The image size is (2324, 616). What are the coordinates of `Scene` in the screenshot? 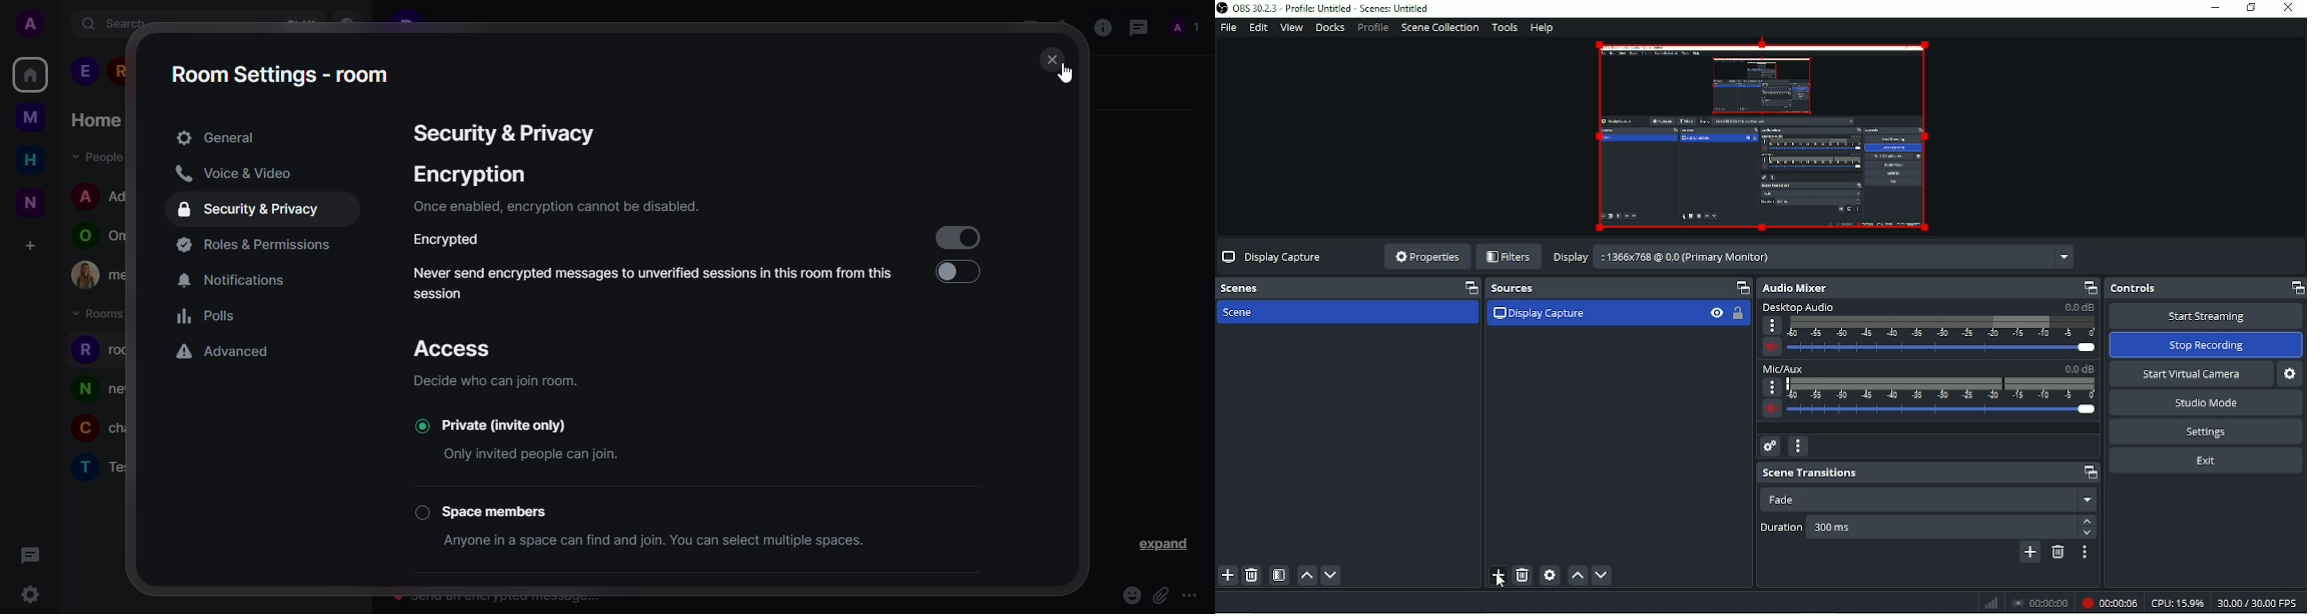 It's located at (1244, 314).